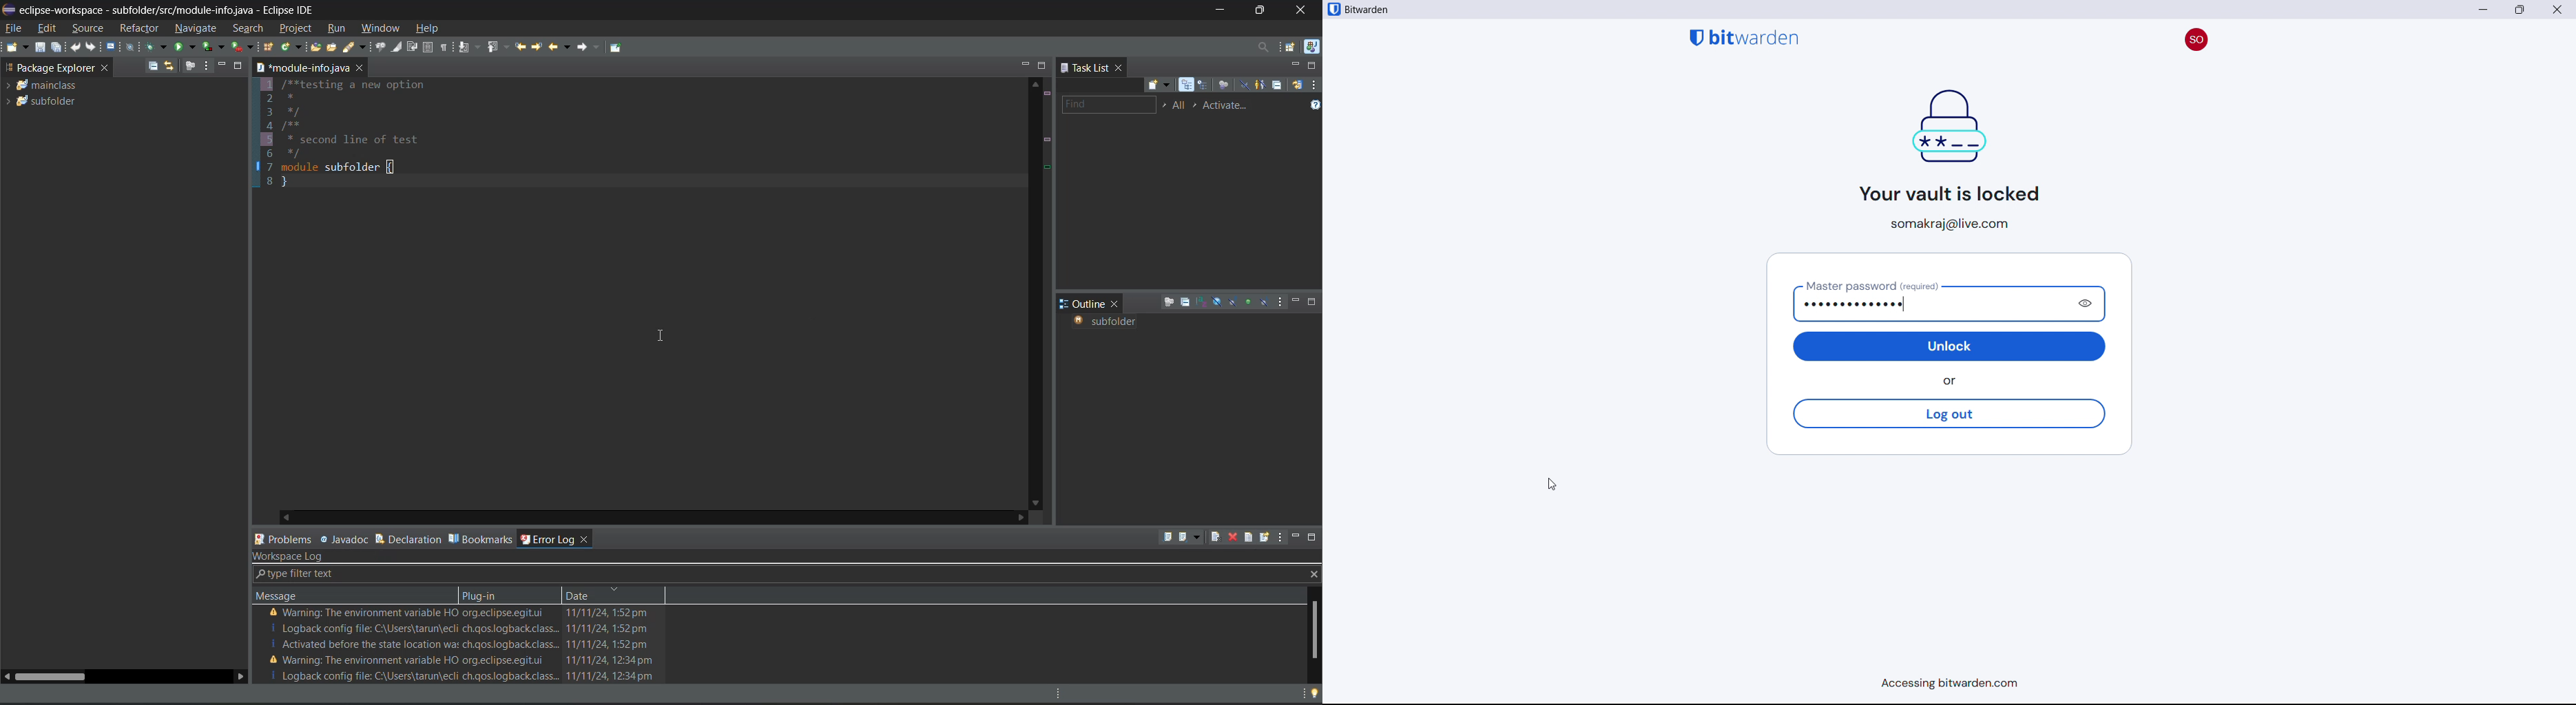  I want to click on maximize, so click(242, 65).